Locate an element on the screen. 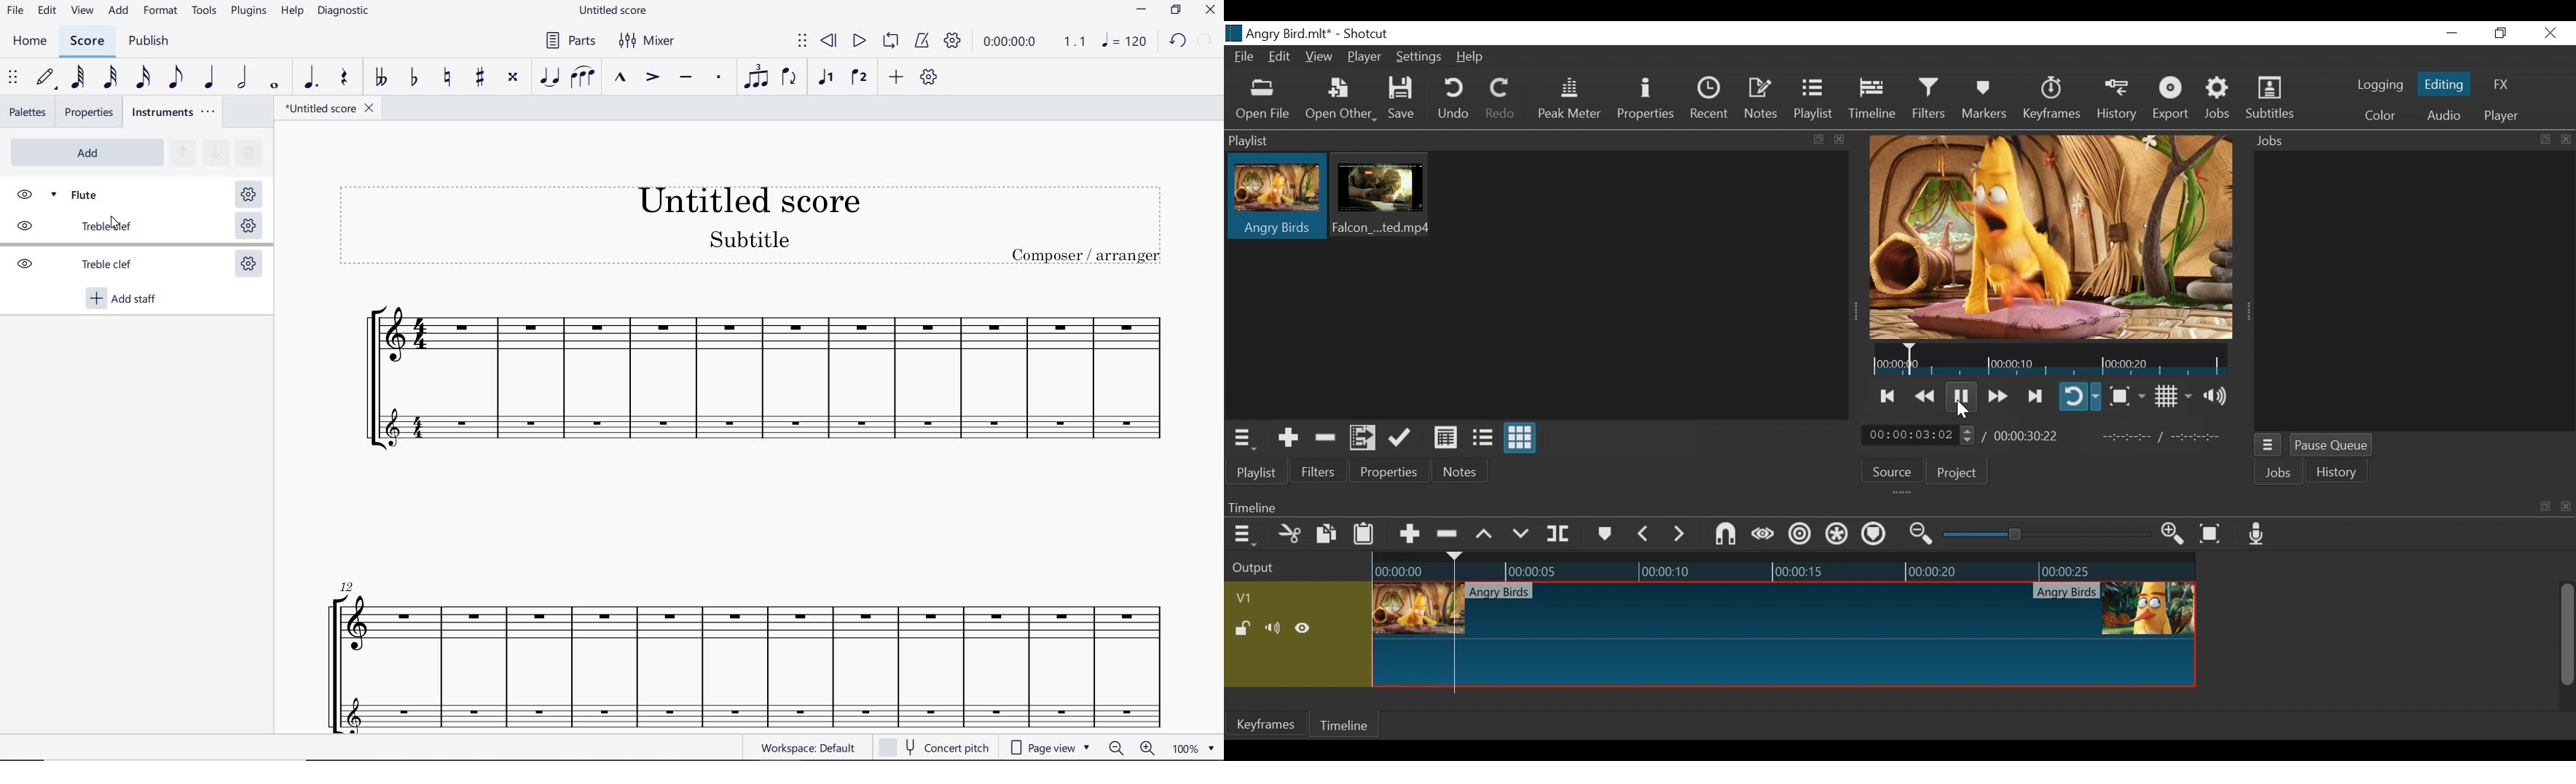 This screenshot has height=784, width=2576. VOICE 2 is located at coordinates (858, 78).